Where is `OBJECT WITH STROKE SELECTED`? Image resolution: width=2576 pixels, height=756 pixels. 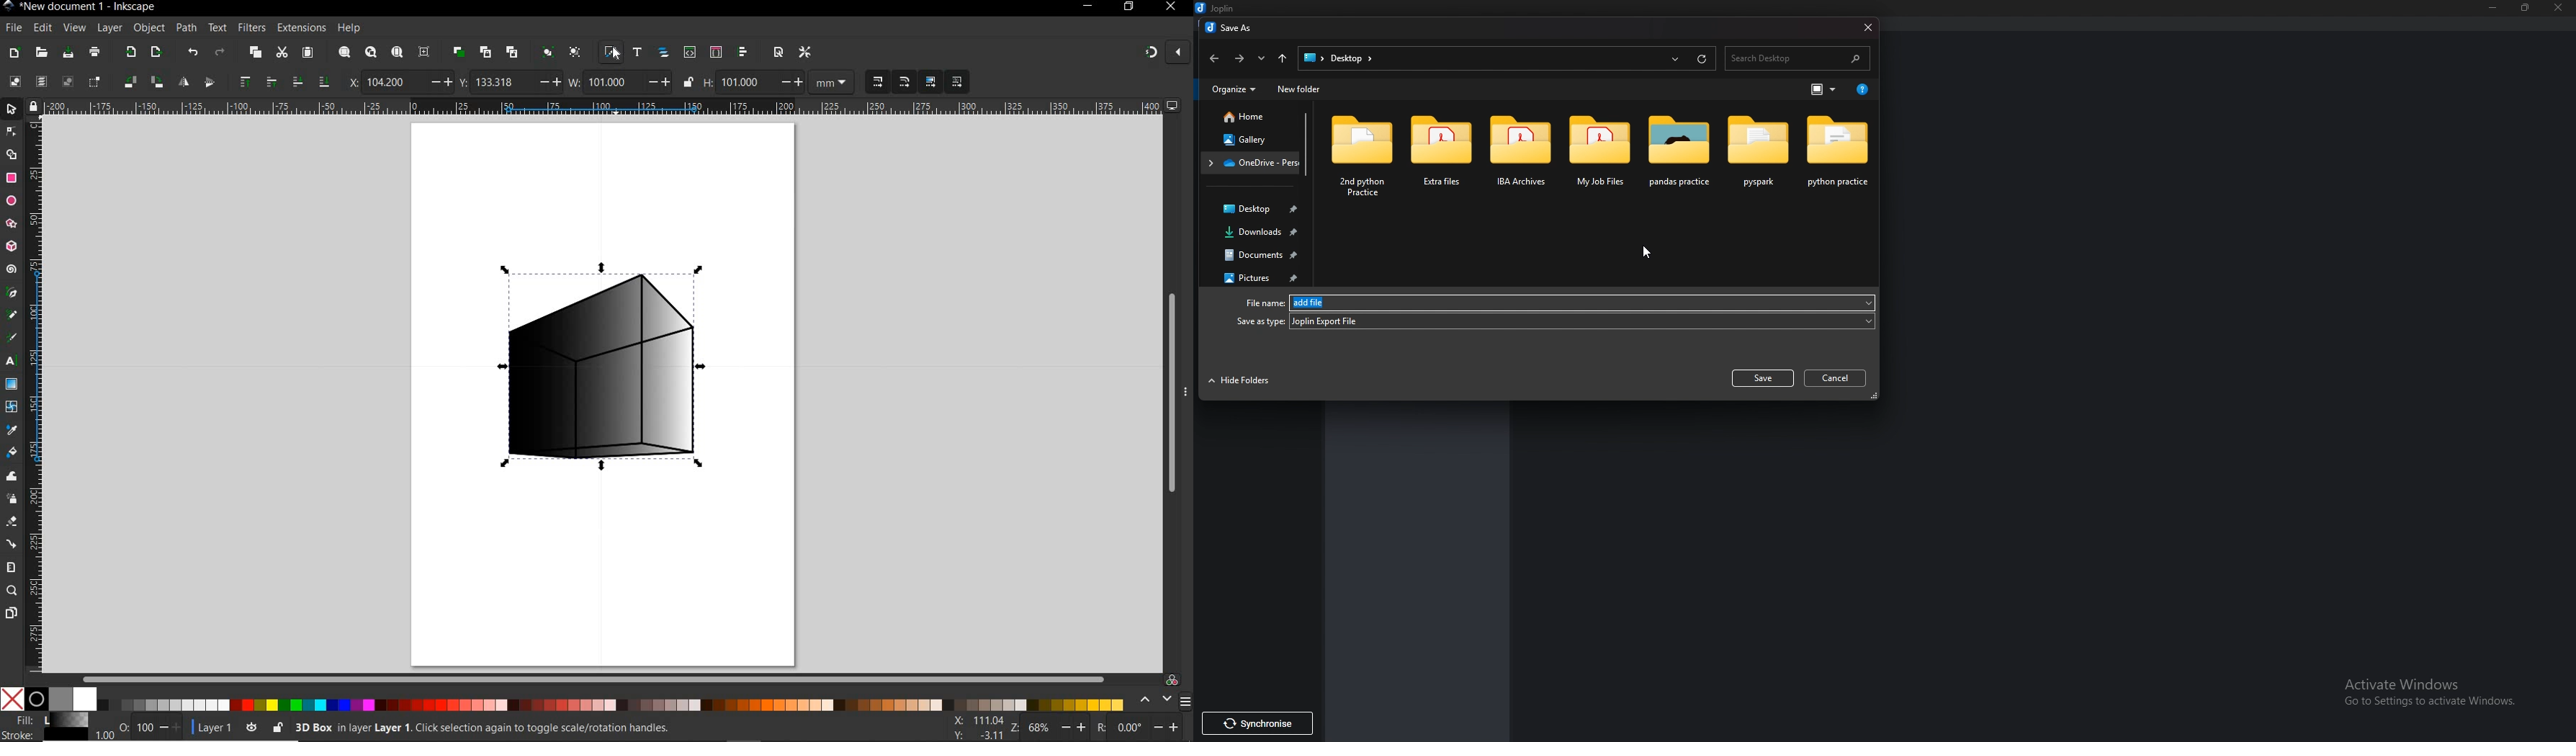 OBJECT WITH STROKE SELECTED is located at coordinates (597, 374).